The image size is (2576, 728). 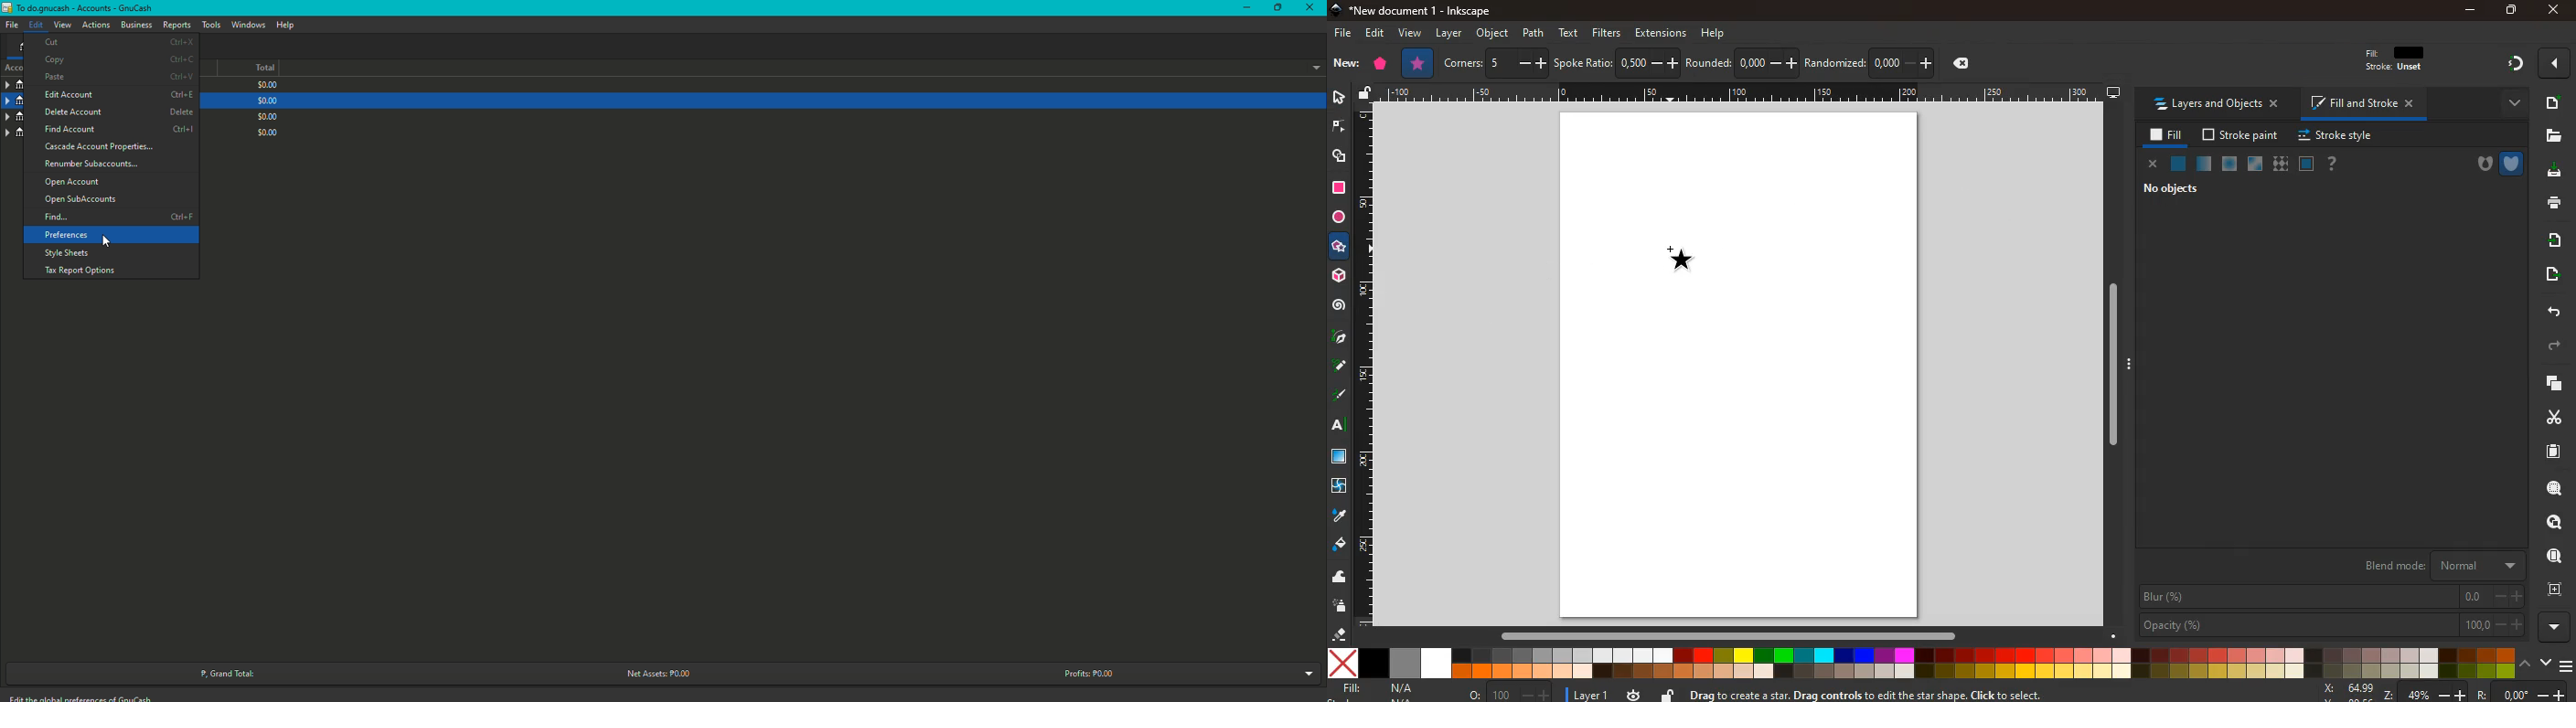 What do you see at coordinates (1496, 63) in the screenshot?
I see `corners` at bounding box center [1496, 63].